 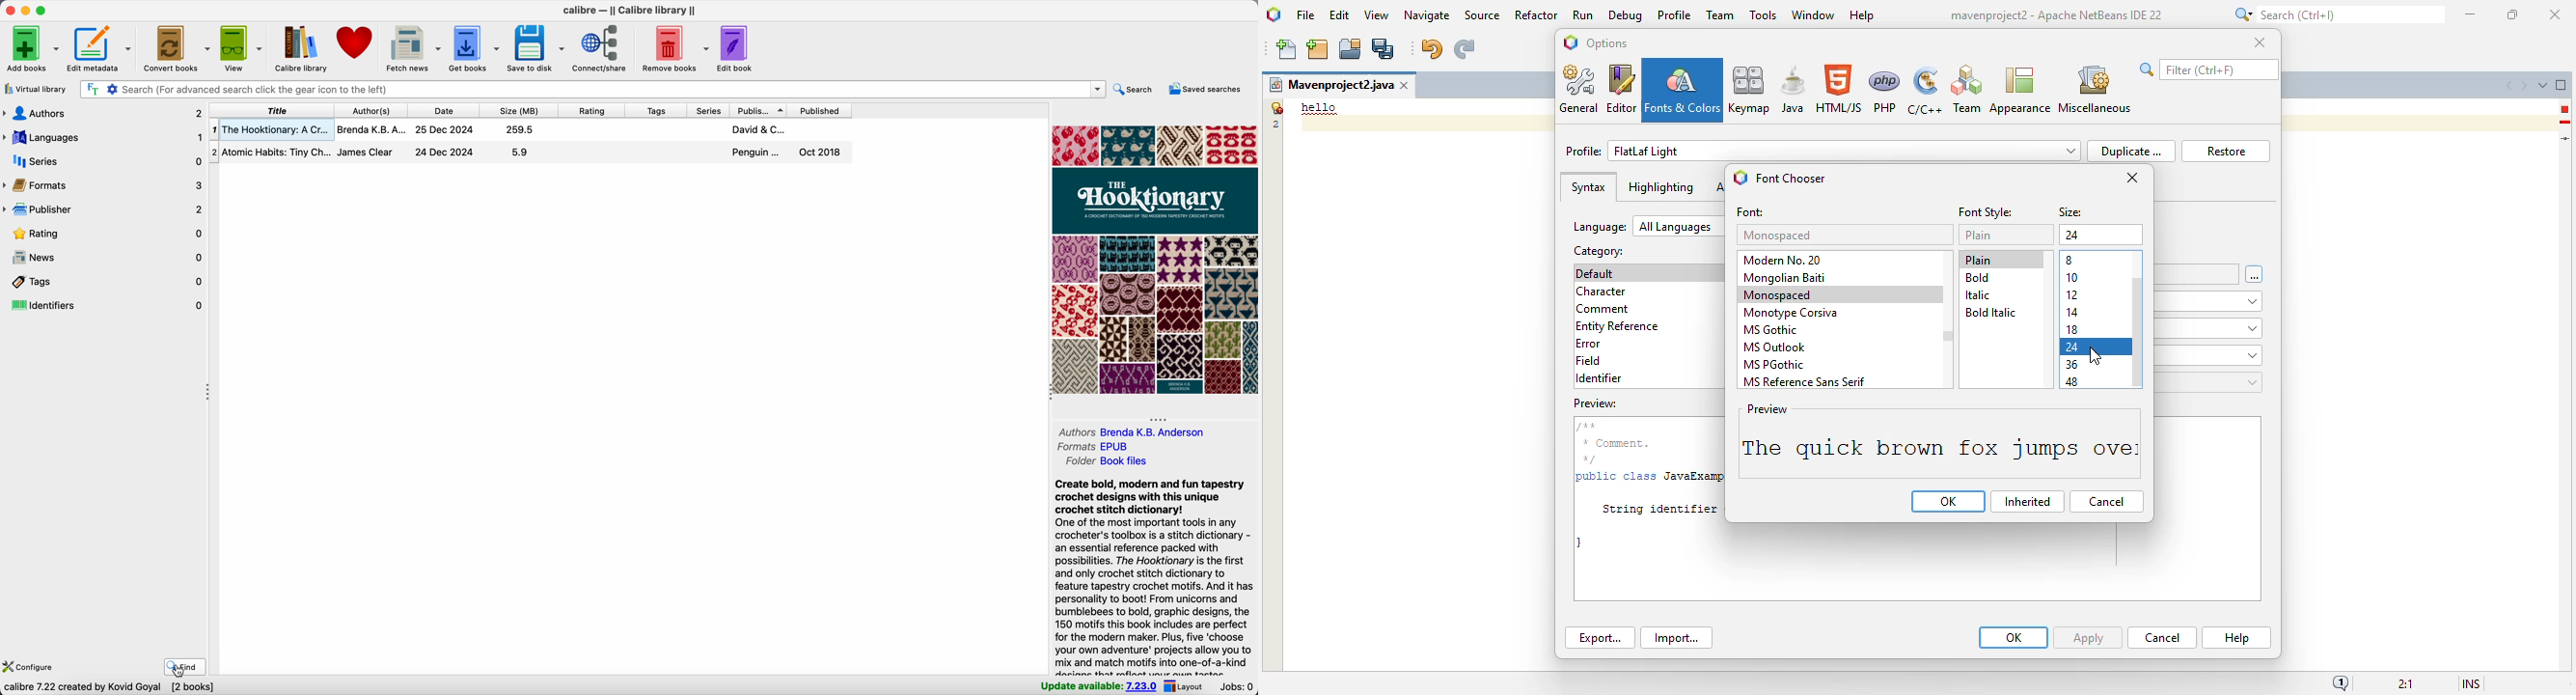 What do you see at coordinates (1989, 312) in the screenshot?
I see `bold italic` at bounding box center [1989, 312].